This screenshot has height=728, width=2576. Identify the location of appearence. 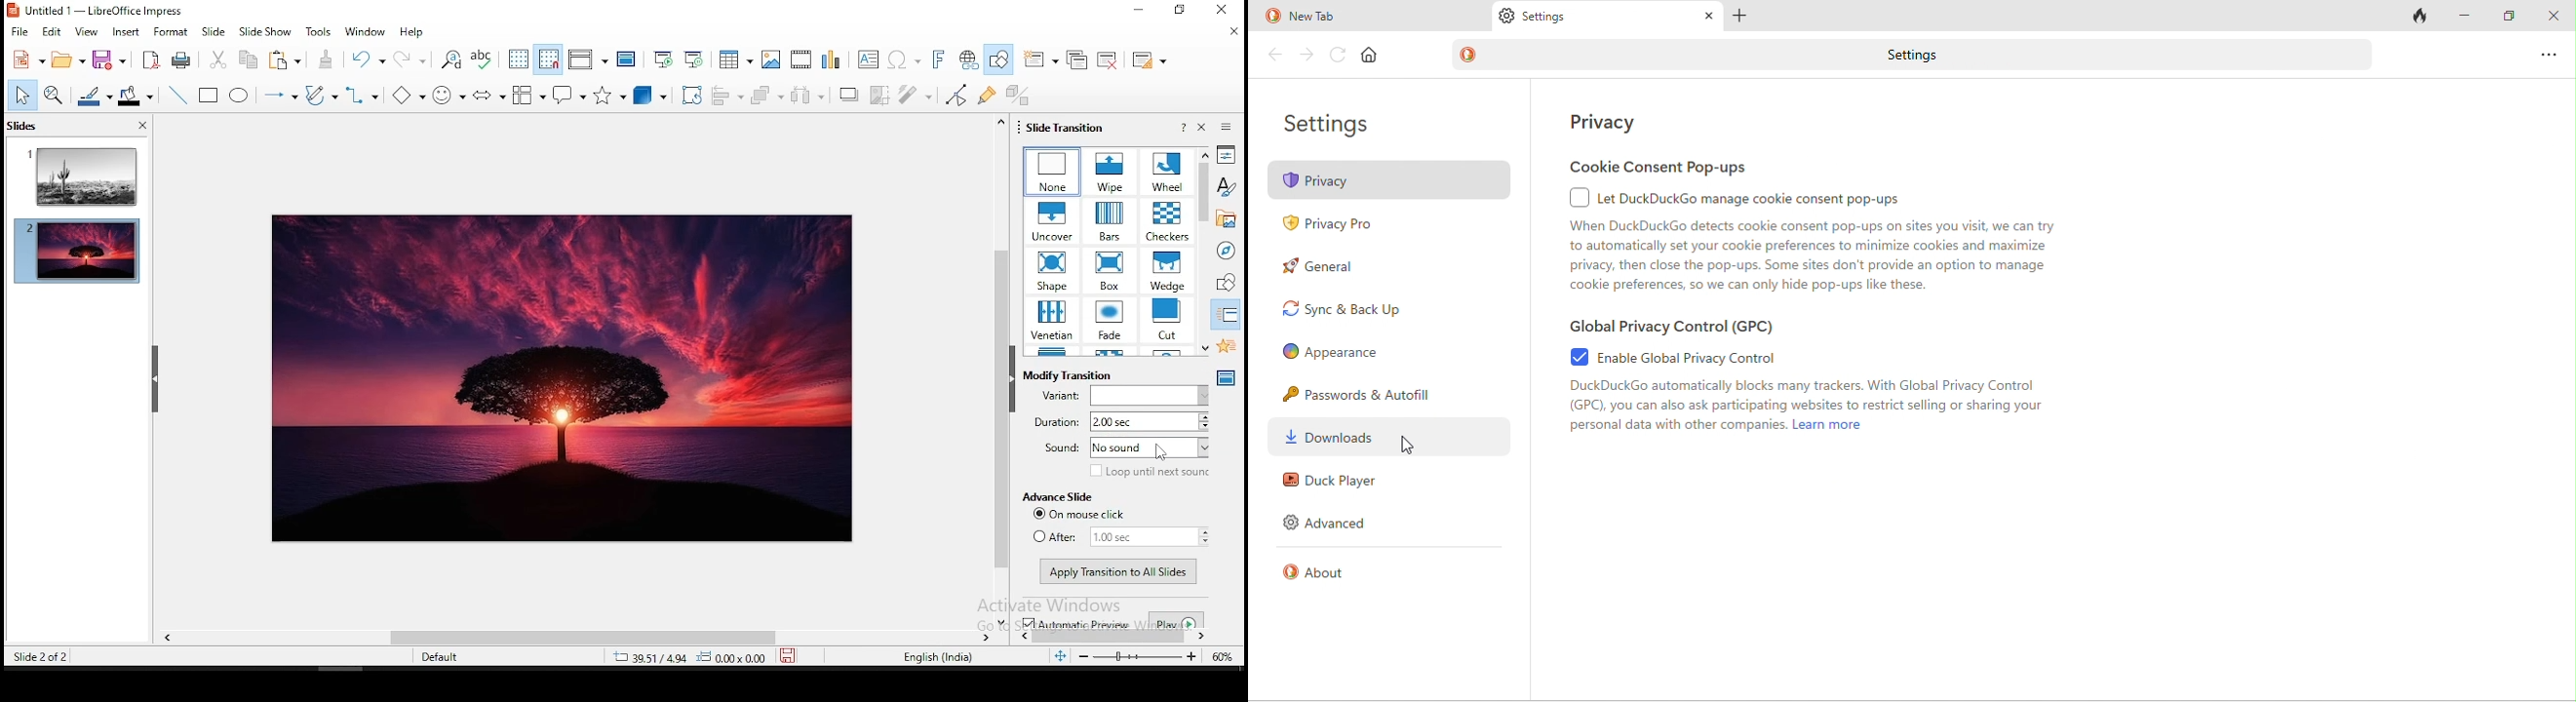
(1360, 352).